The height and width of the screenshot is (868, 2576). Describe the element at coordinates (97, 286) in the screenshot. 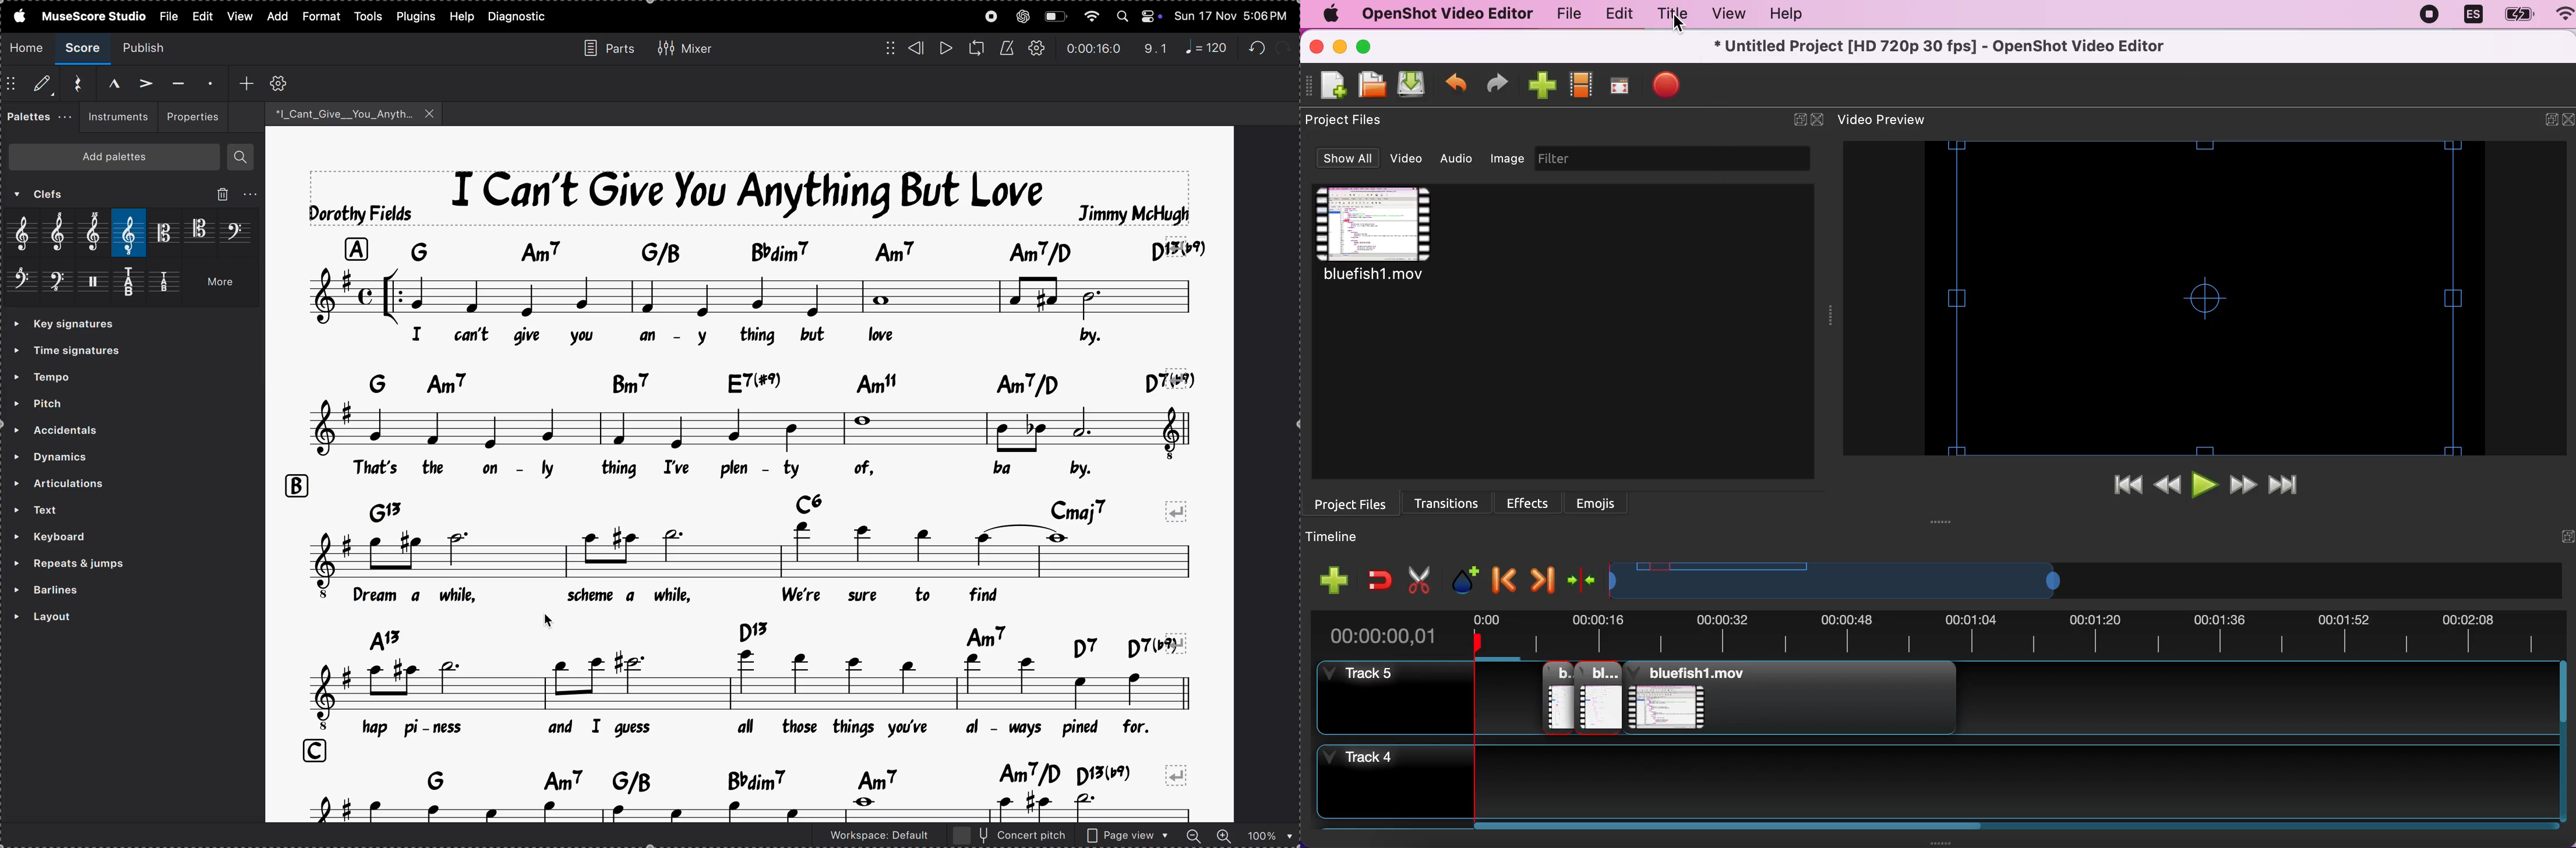

I see `percussion` at that location.